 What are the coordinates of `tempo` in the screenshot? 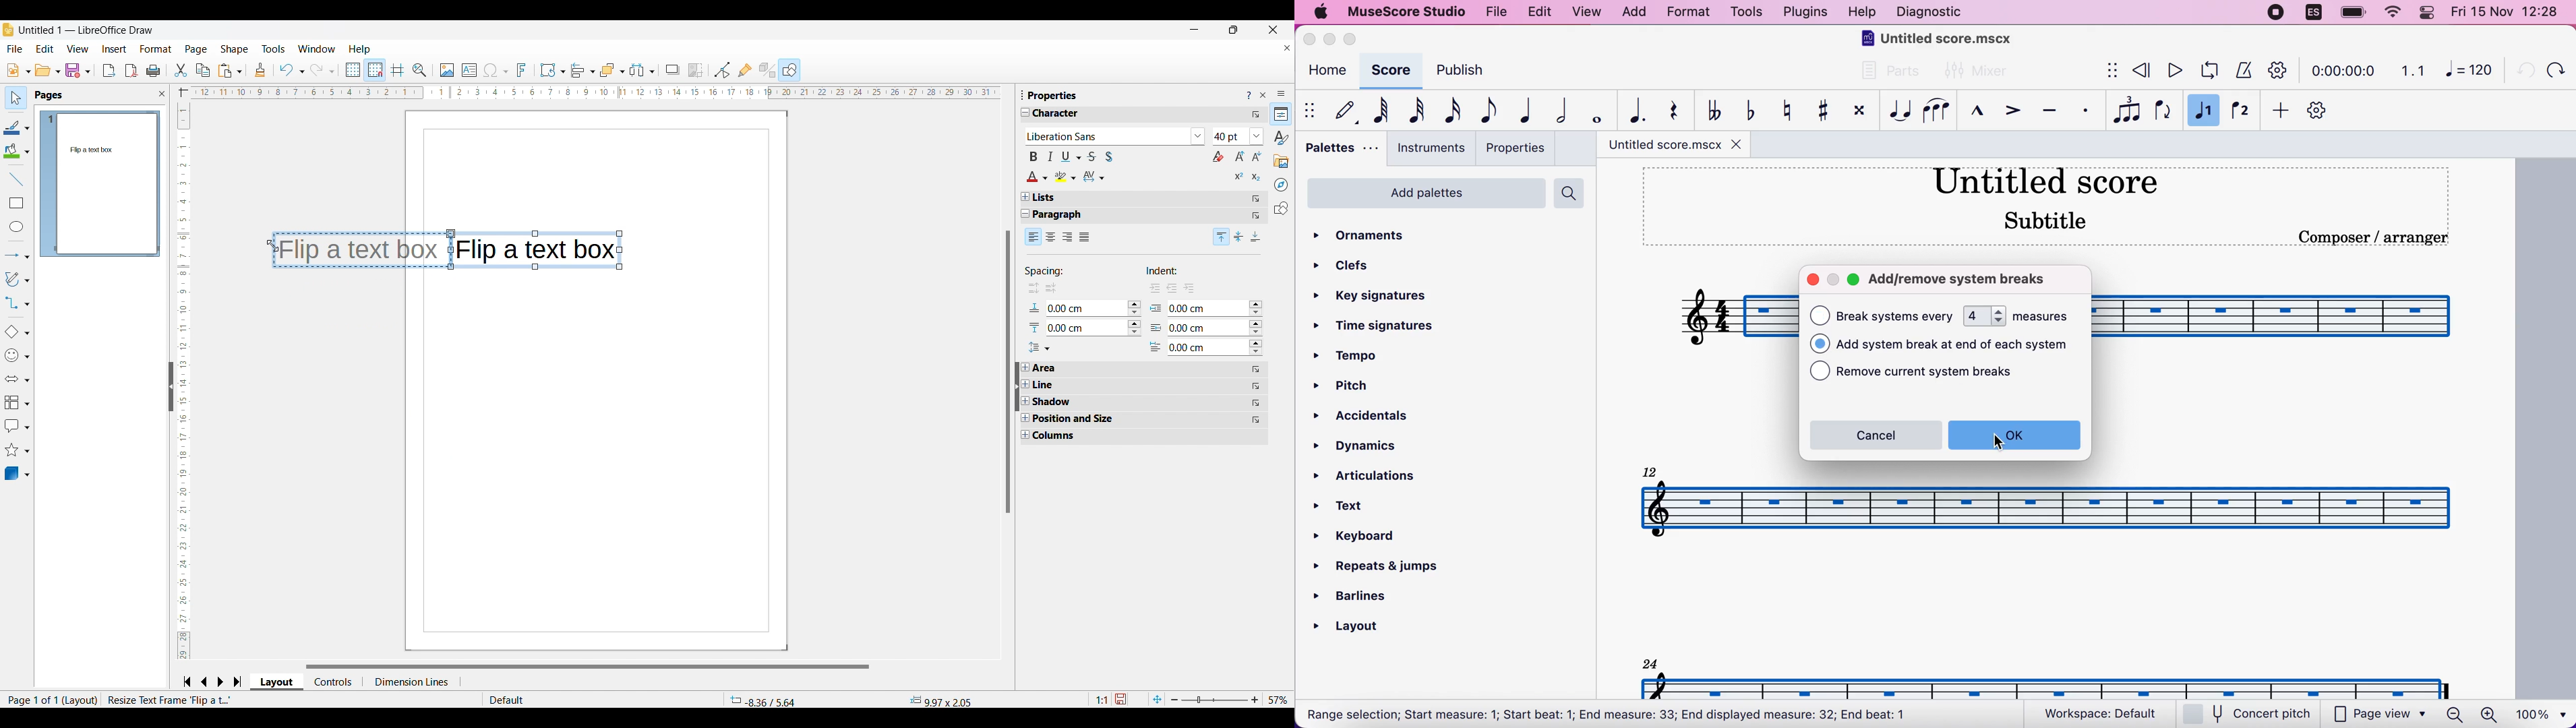 It's located at (1355, 357).